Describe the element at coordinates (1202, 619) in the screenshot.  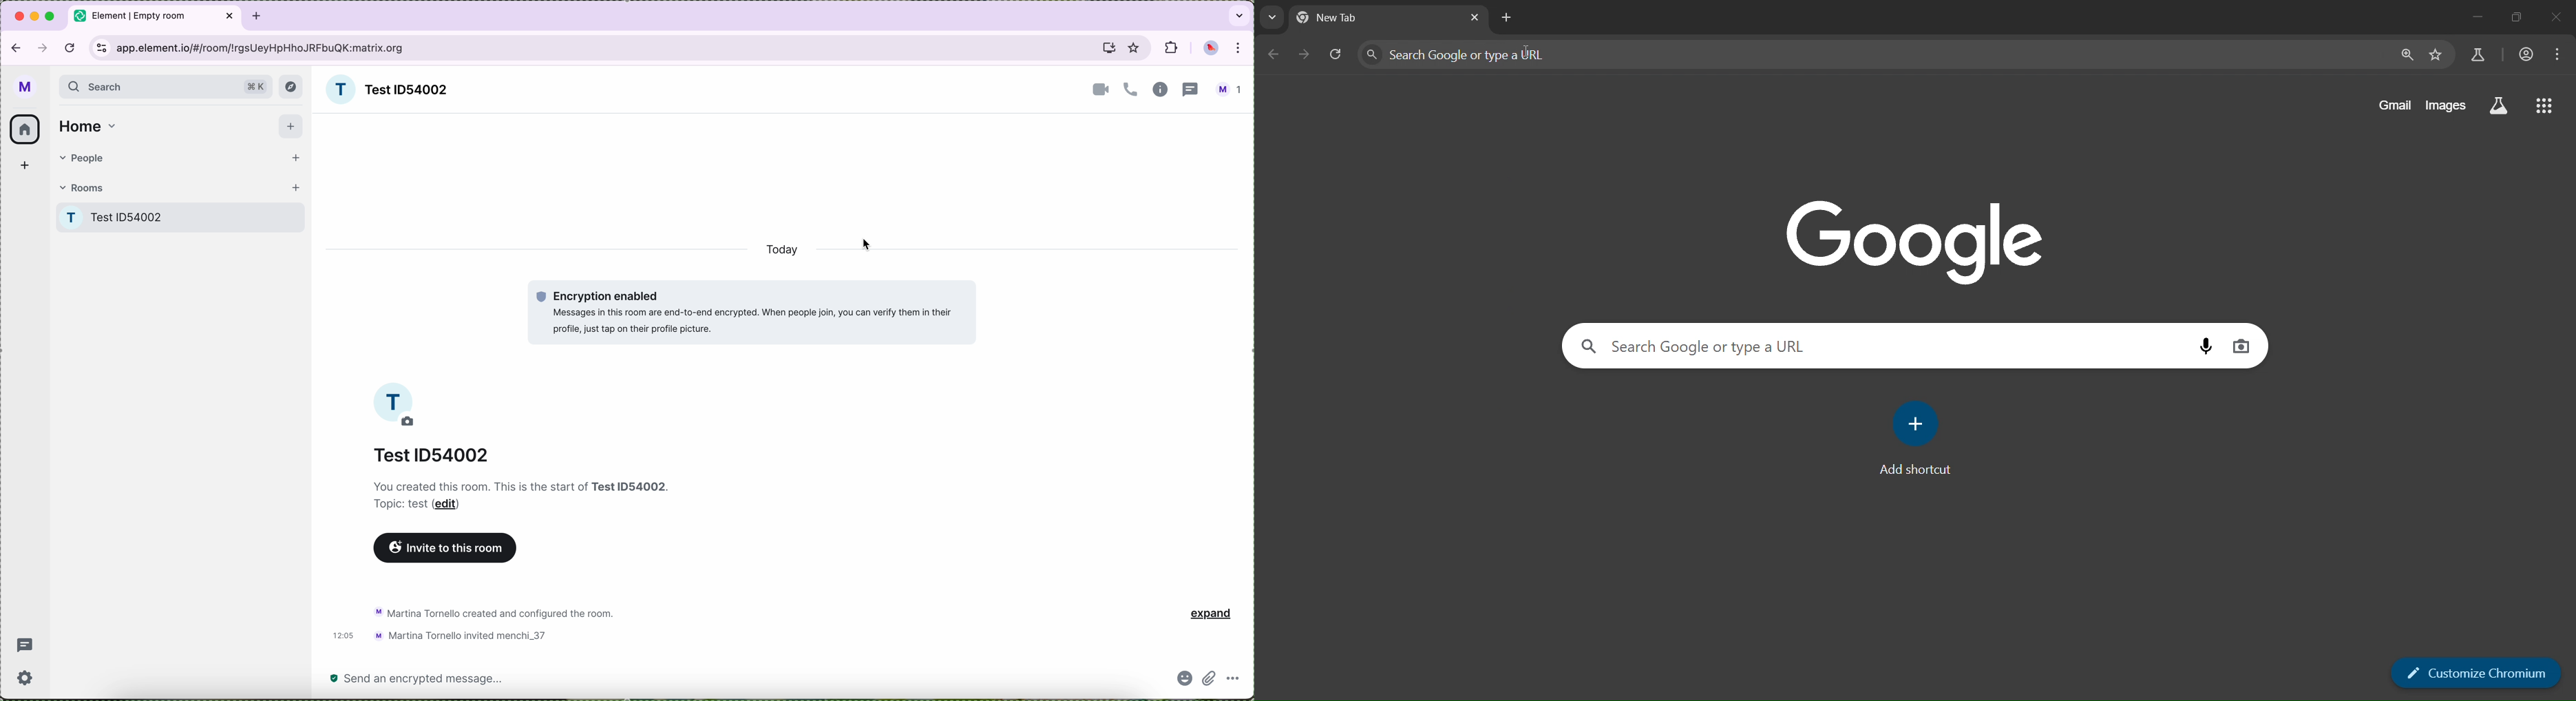
I see `expand` at that location.